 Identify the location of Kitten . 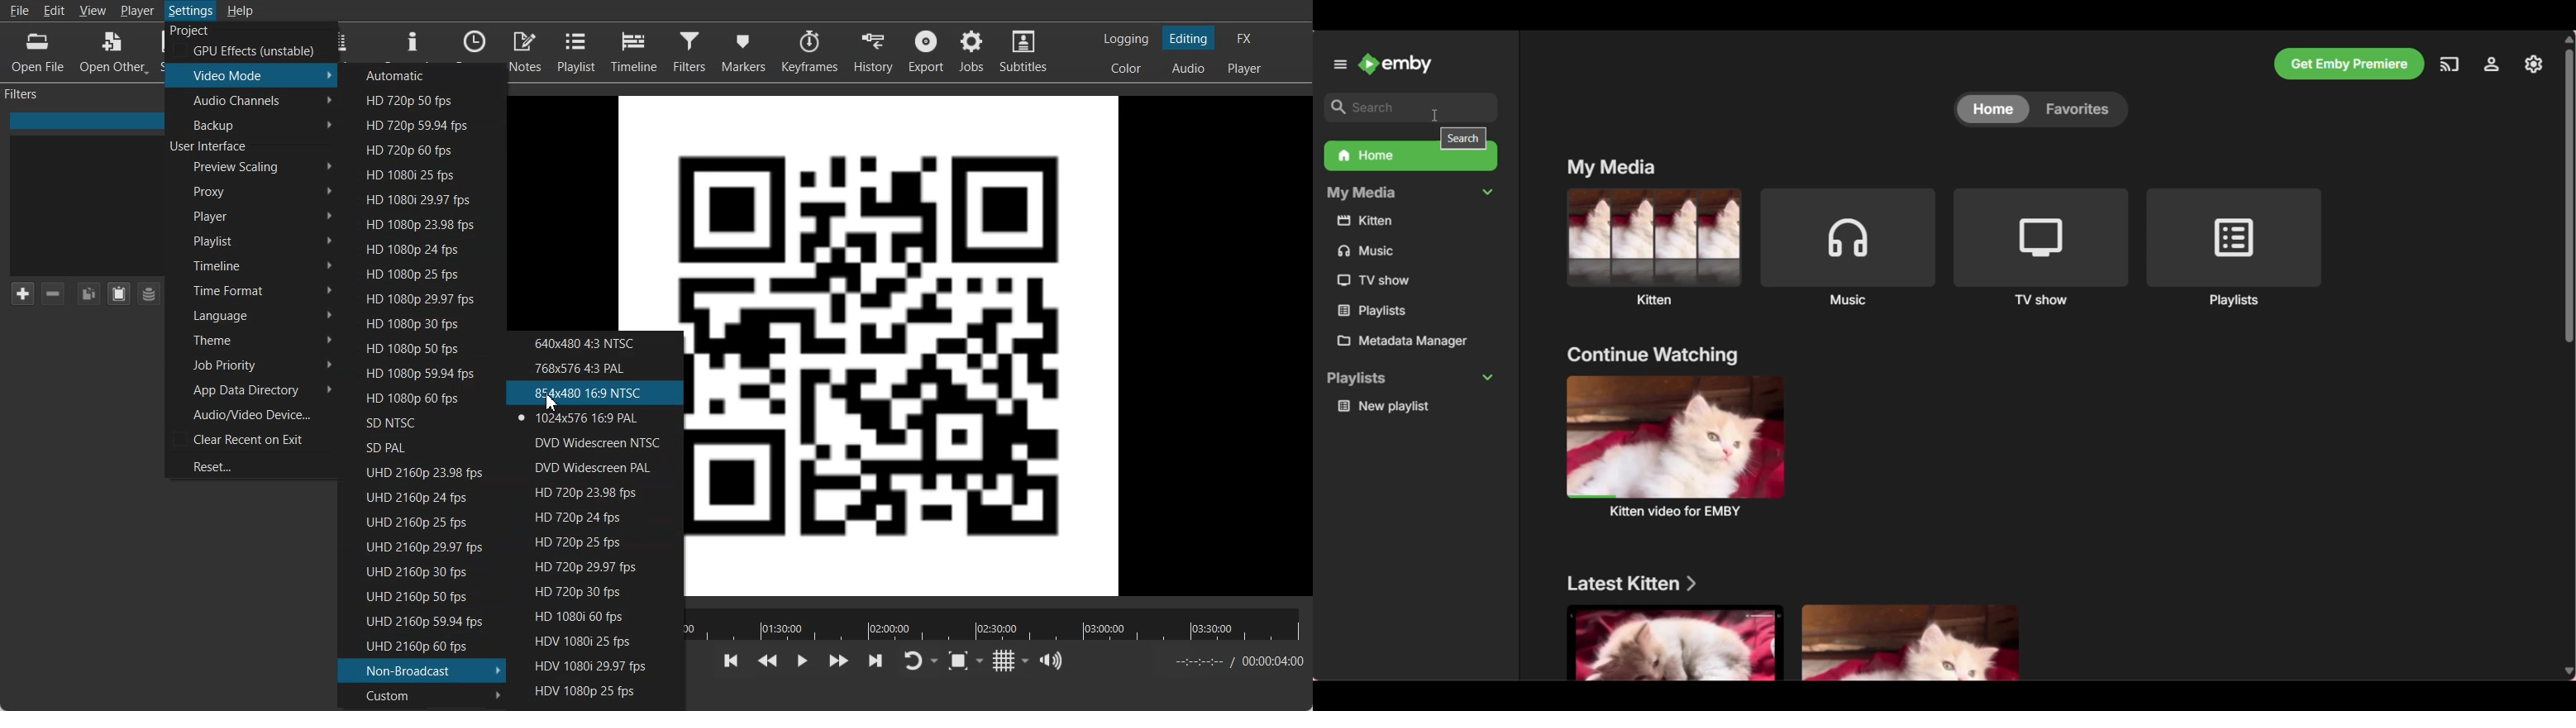
(1654, 246).